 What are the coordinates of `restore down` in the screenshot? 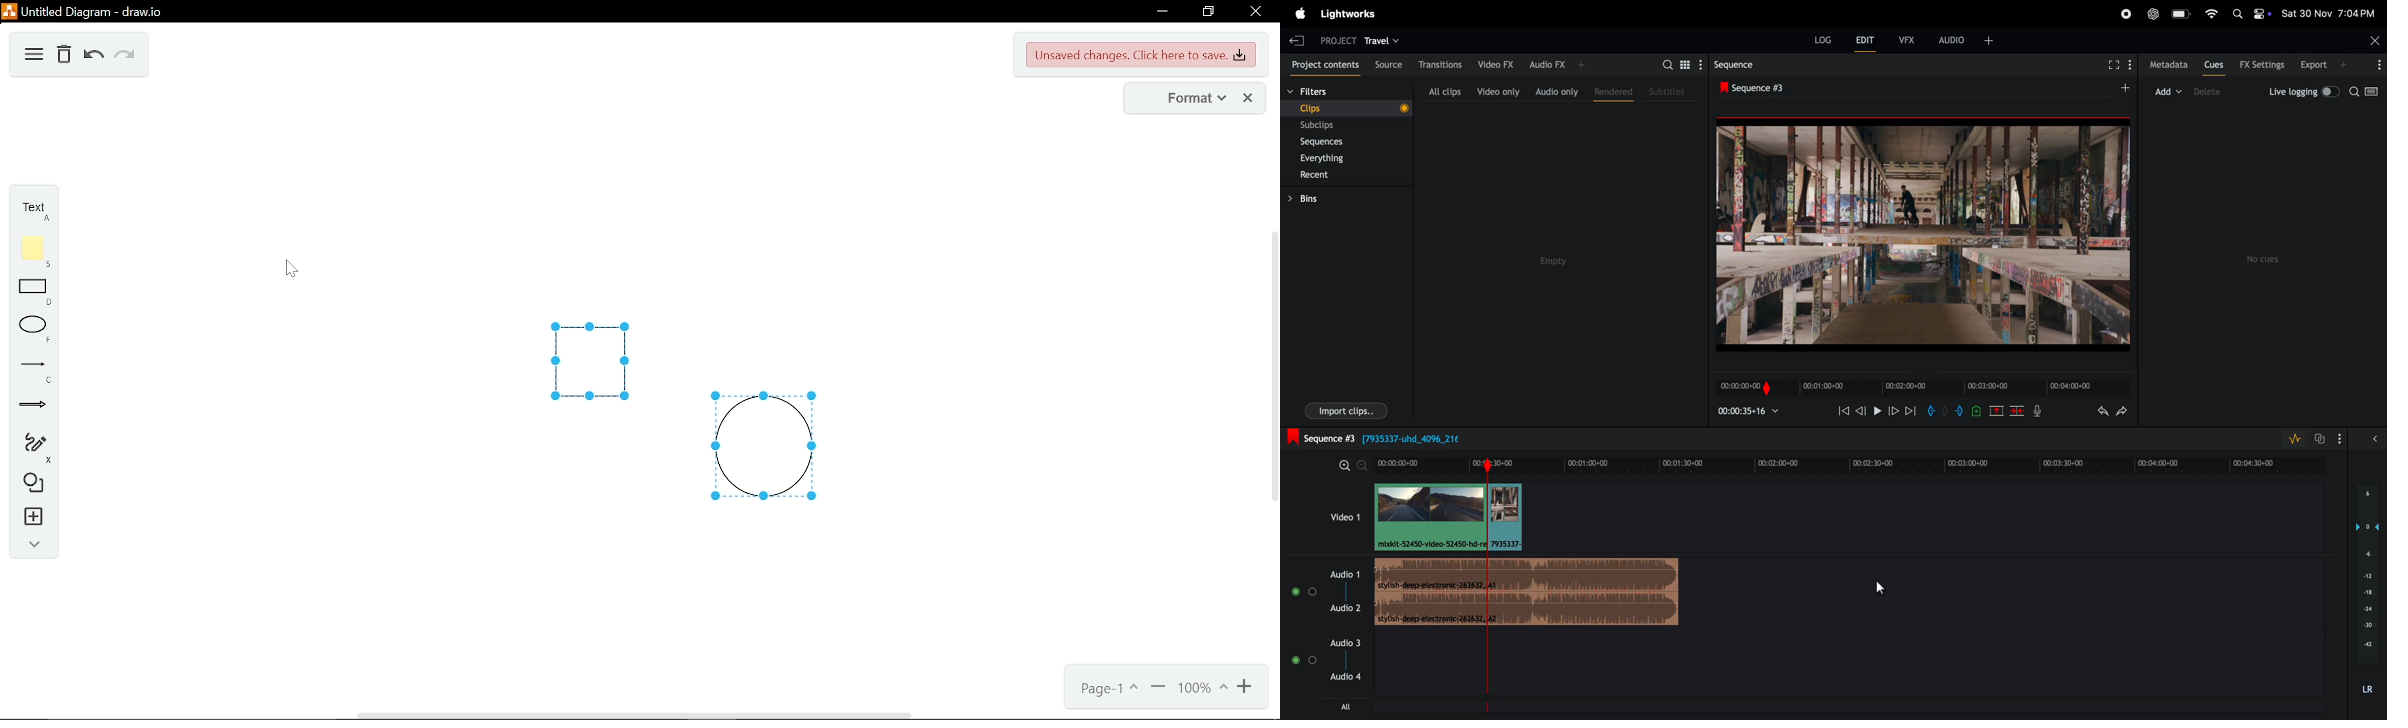 It's located at (1210, 12).